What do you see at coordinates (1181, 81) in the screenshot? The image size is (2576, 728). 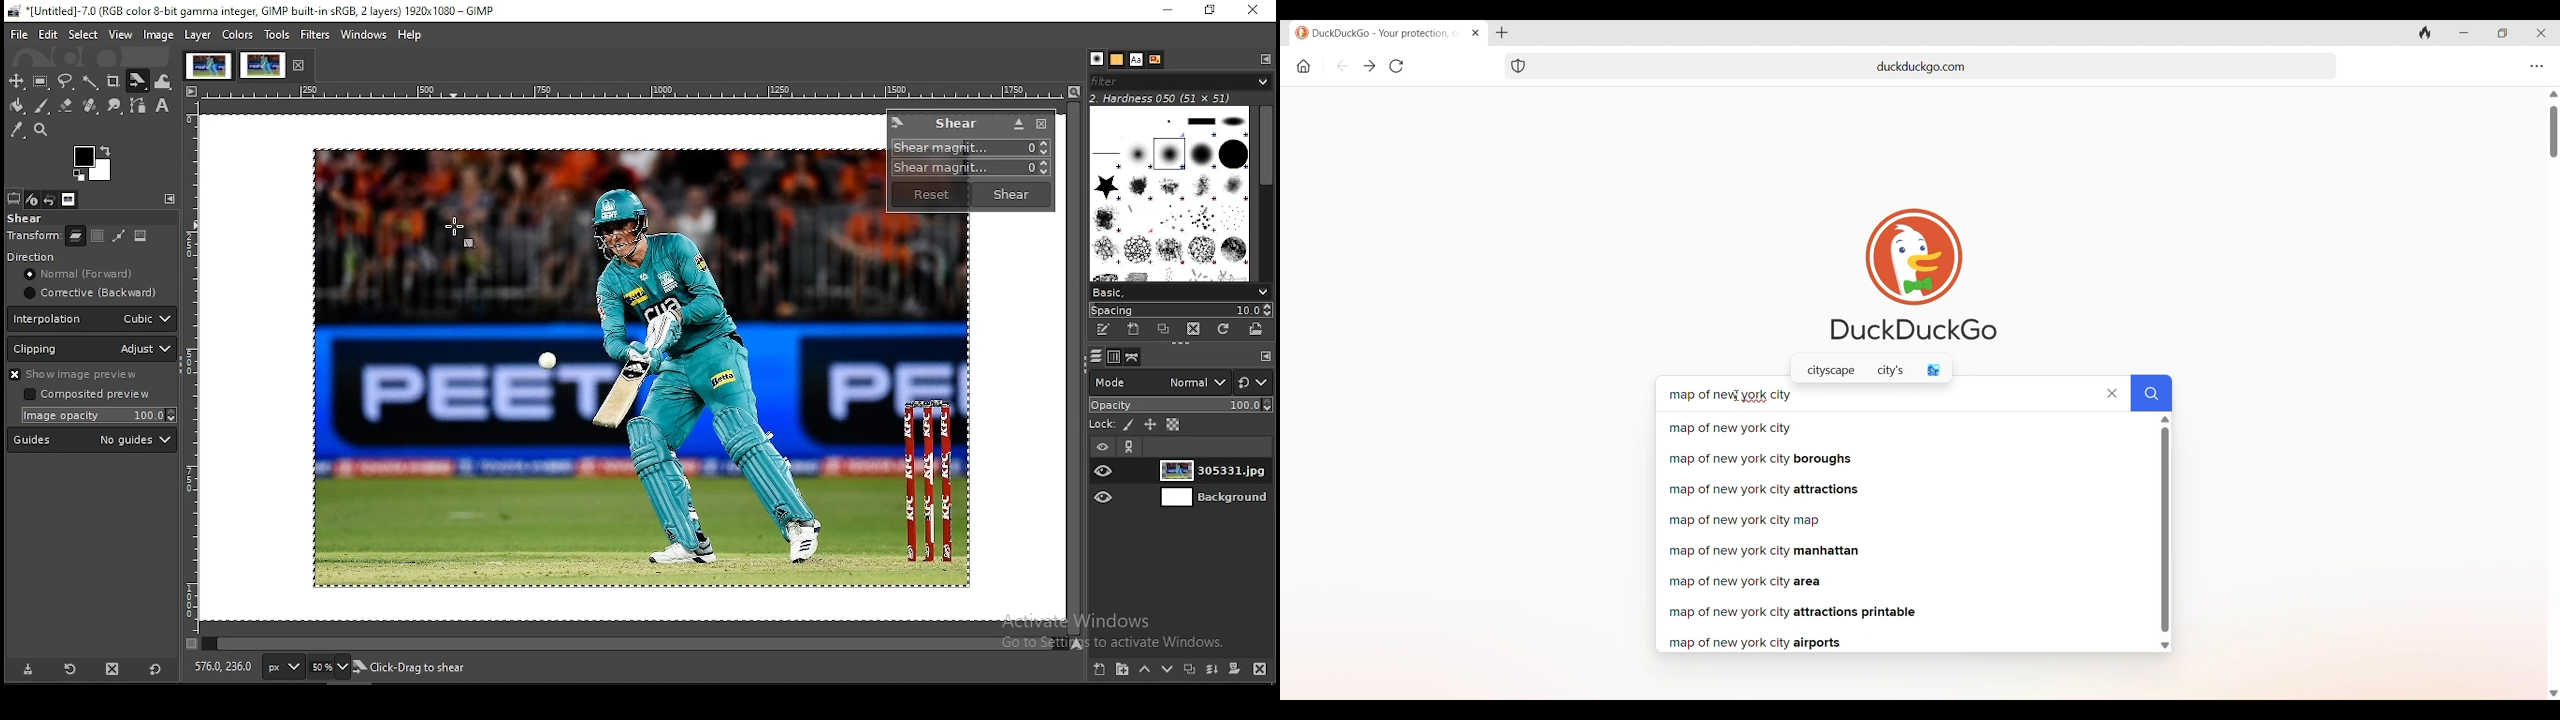 I see `filter` at bounding box center [1181, 81].